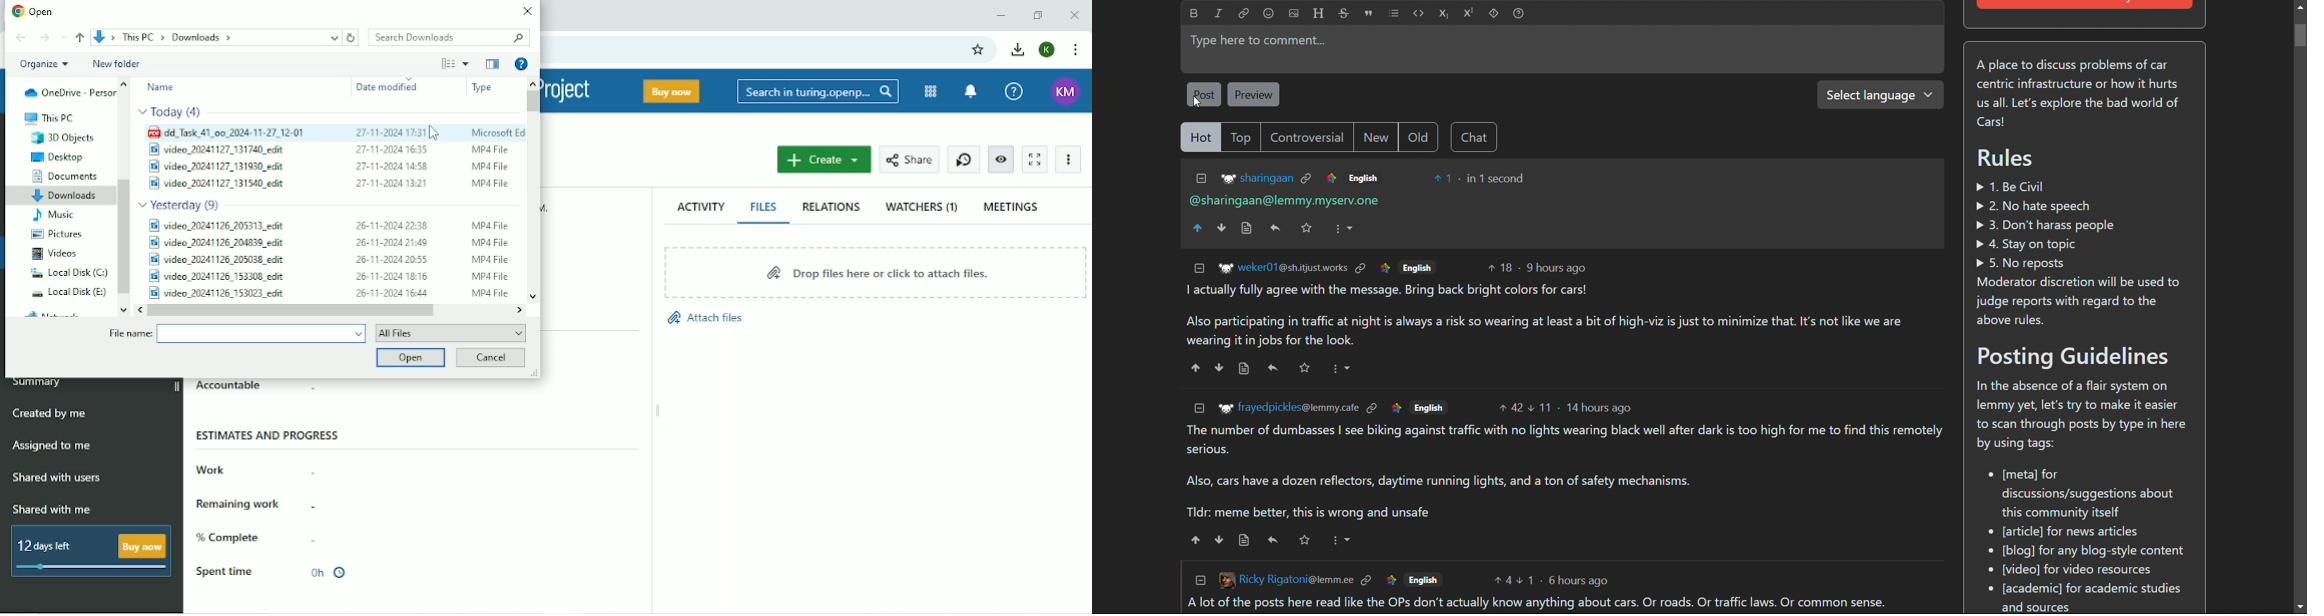  Describe the element at coordinates (765, 207) in the screenshot. I see `Files` at that location.